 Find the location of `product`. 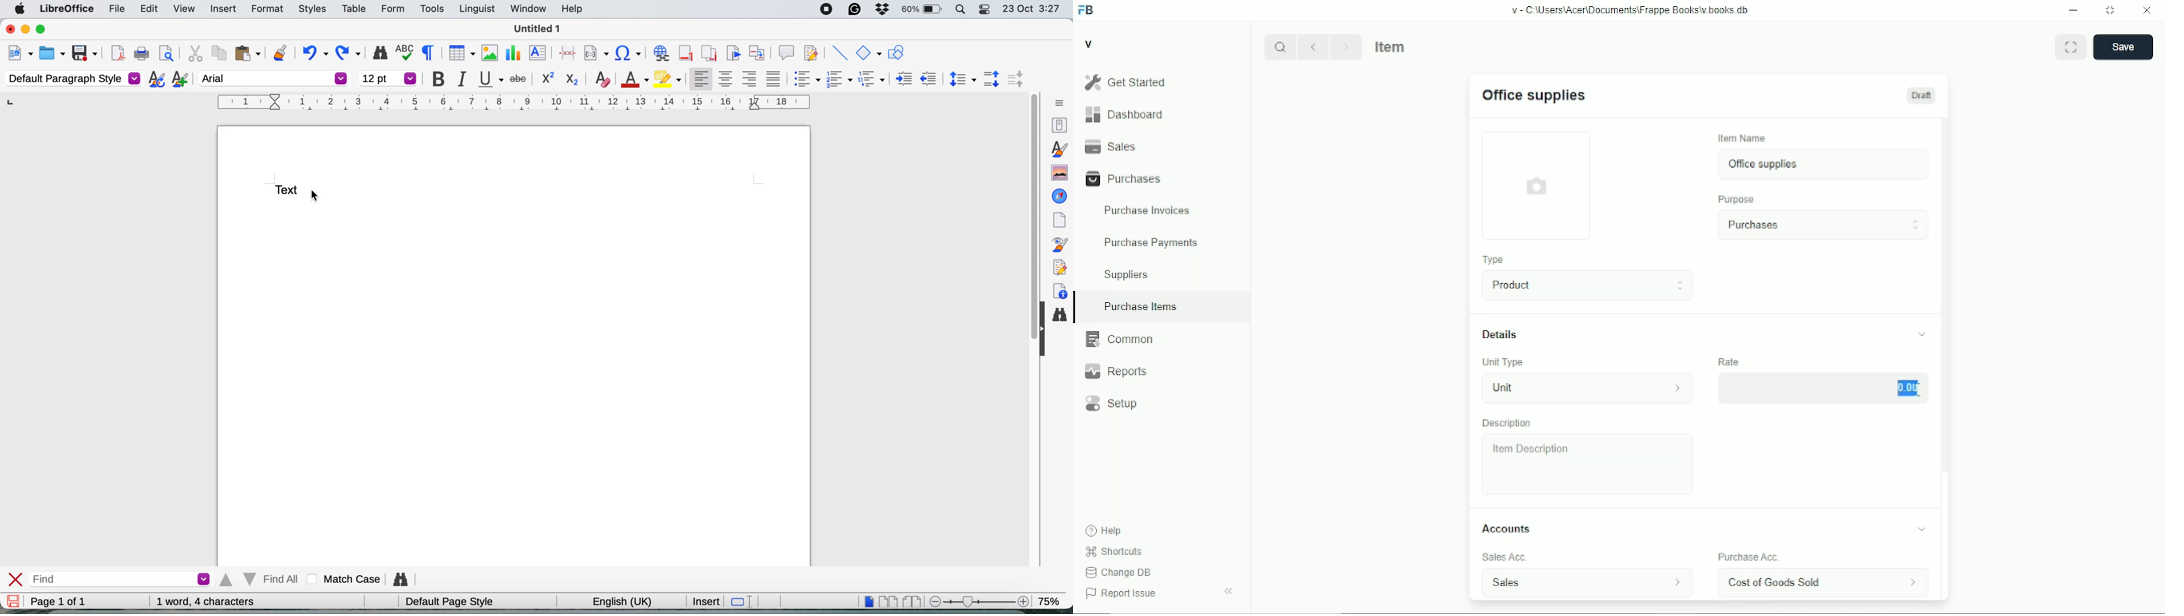

product is located at coordinates (1589, 285).